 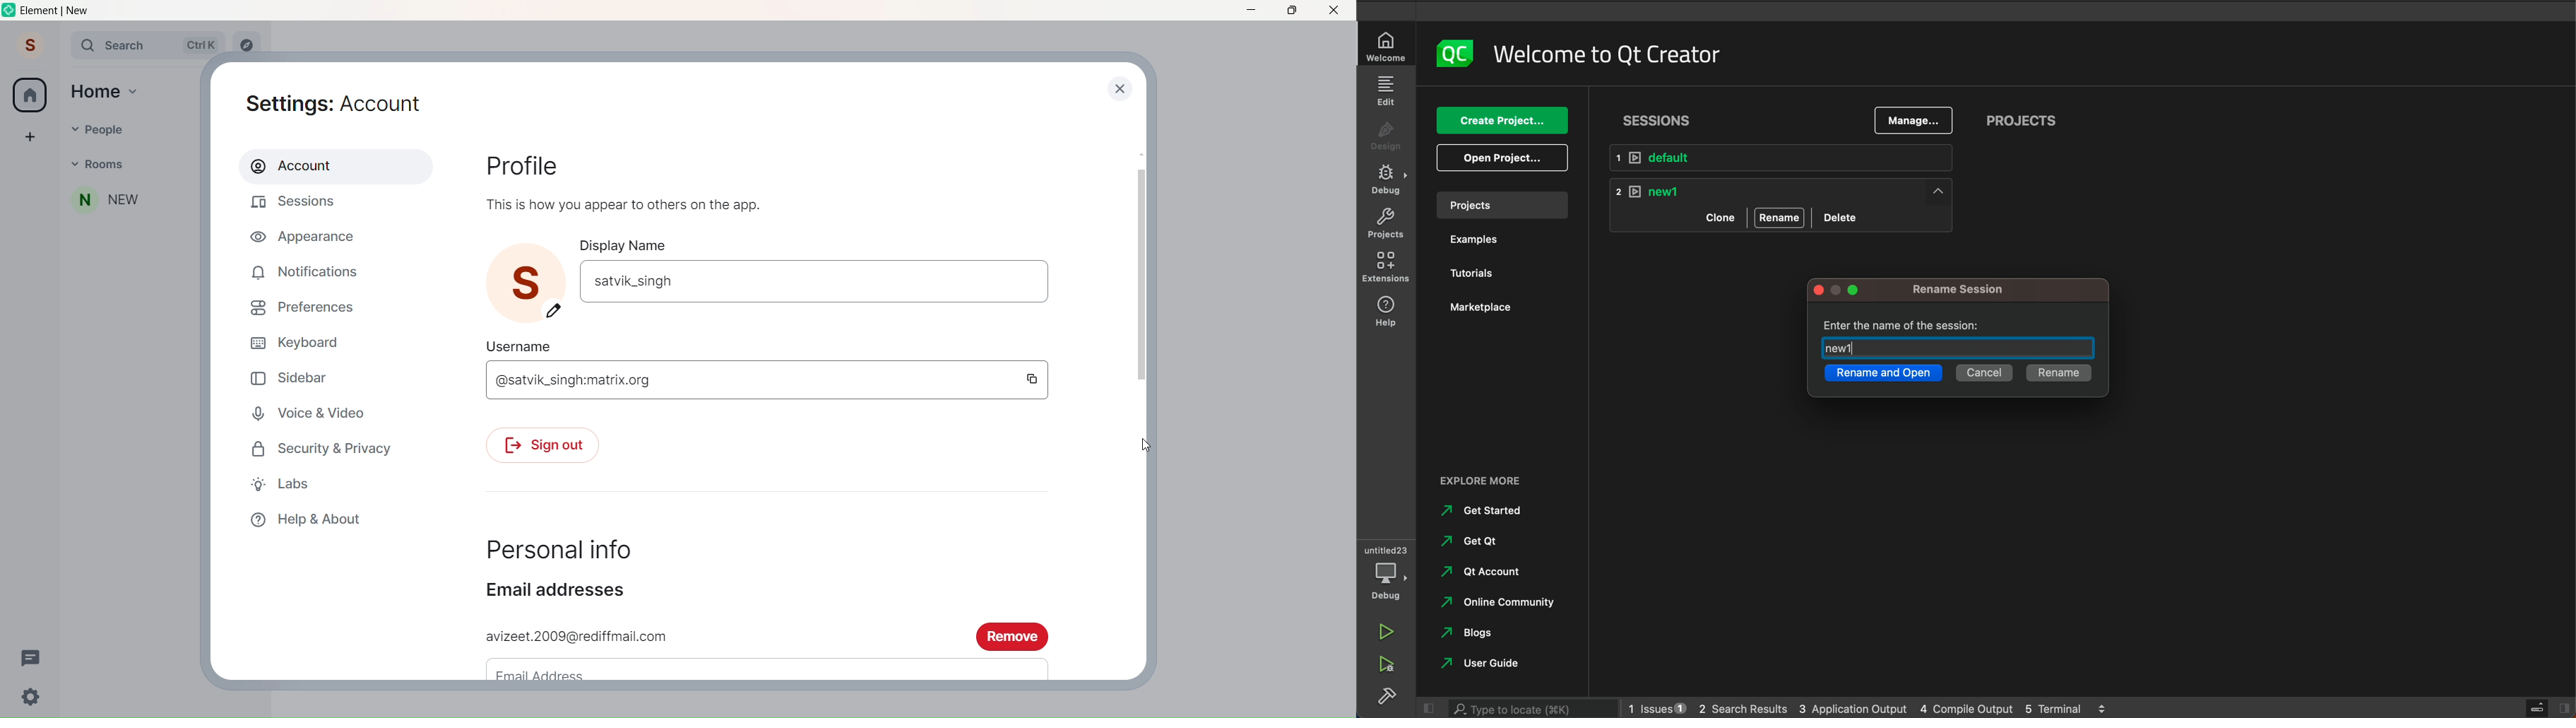 What do you see at coordinates (307, 240) in the screenshot?
I see `Appearance` at bounding box center [307, 240].